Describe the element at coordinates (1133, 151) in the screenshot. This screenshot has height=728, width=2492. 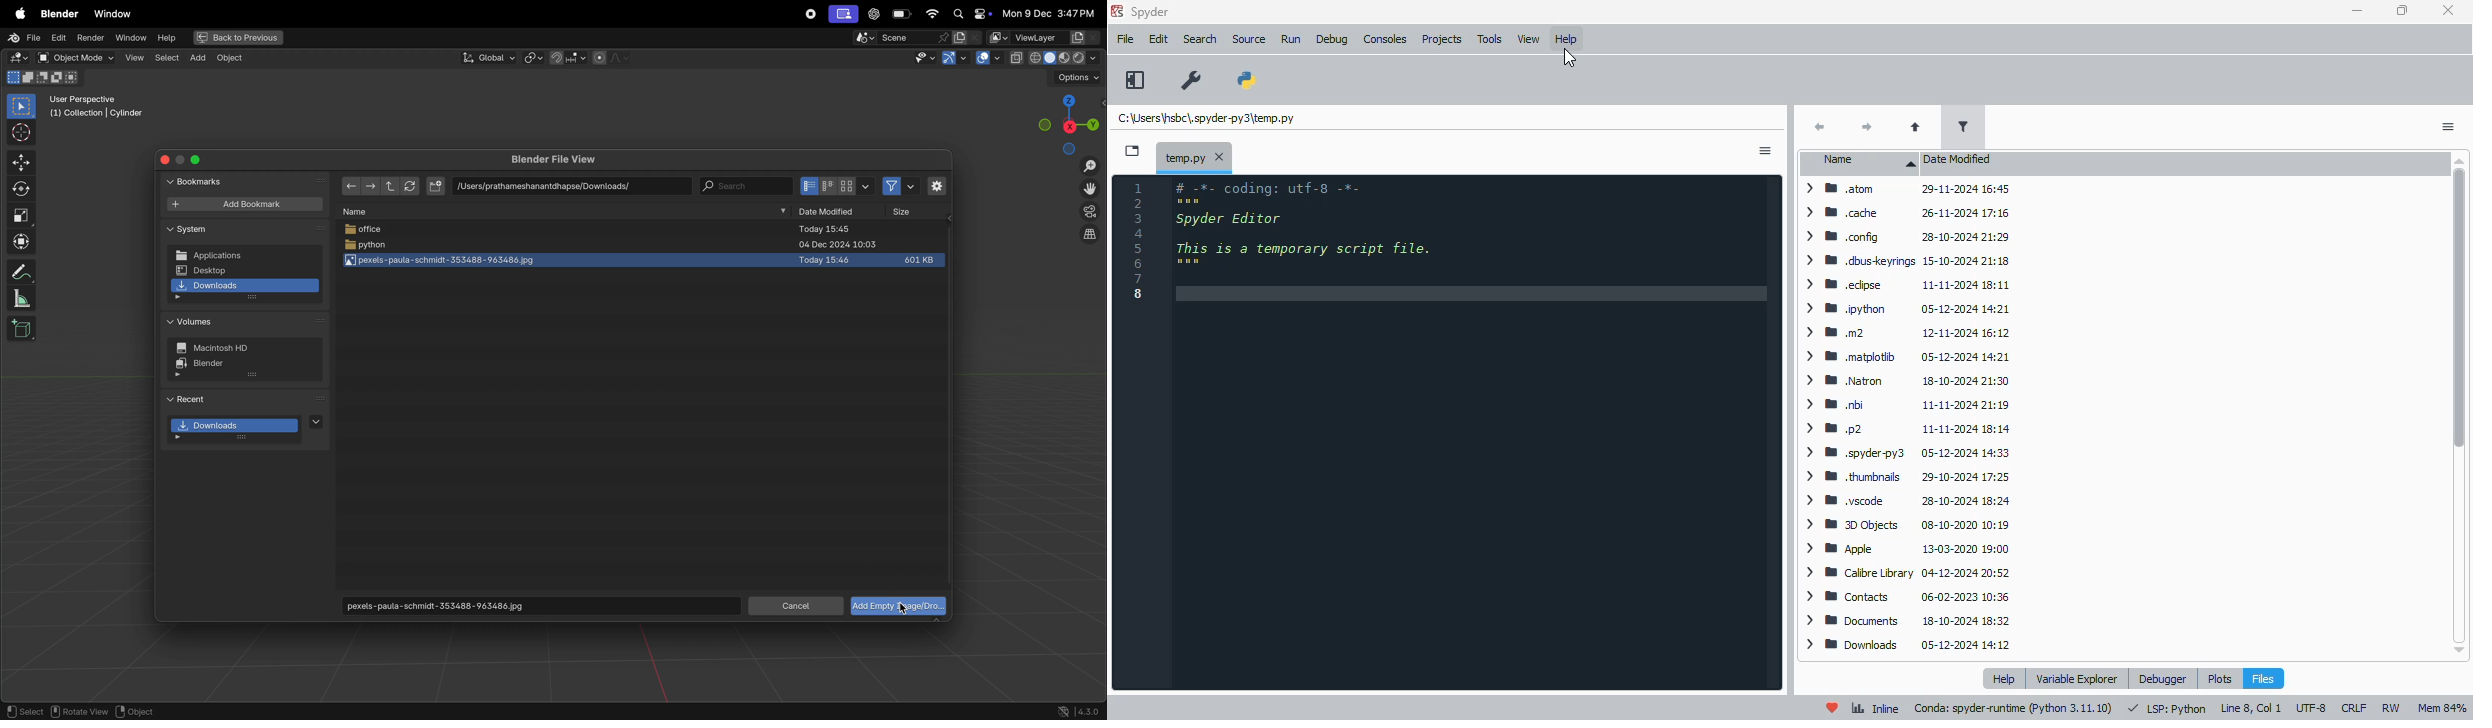
I see `browse tabs` at that location.